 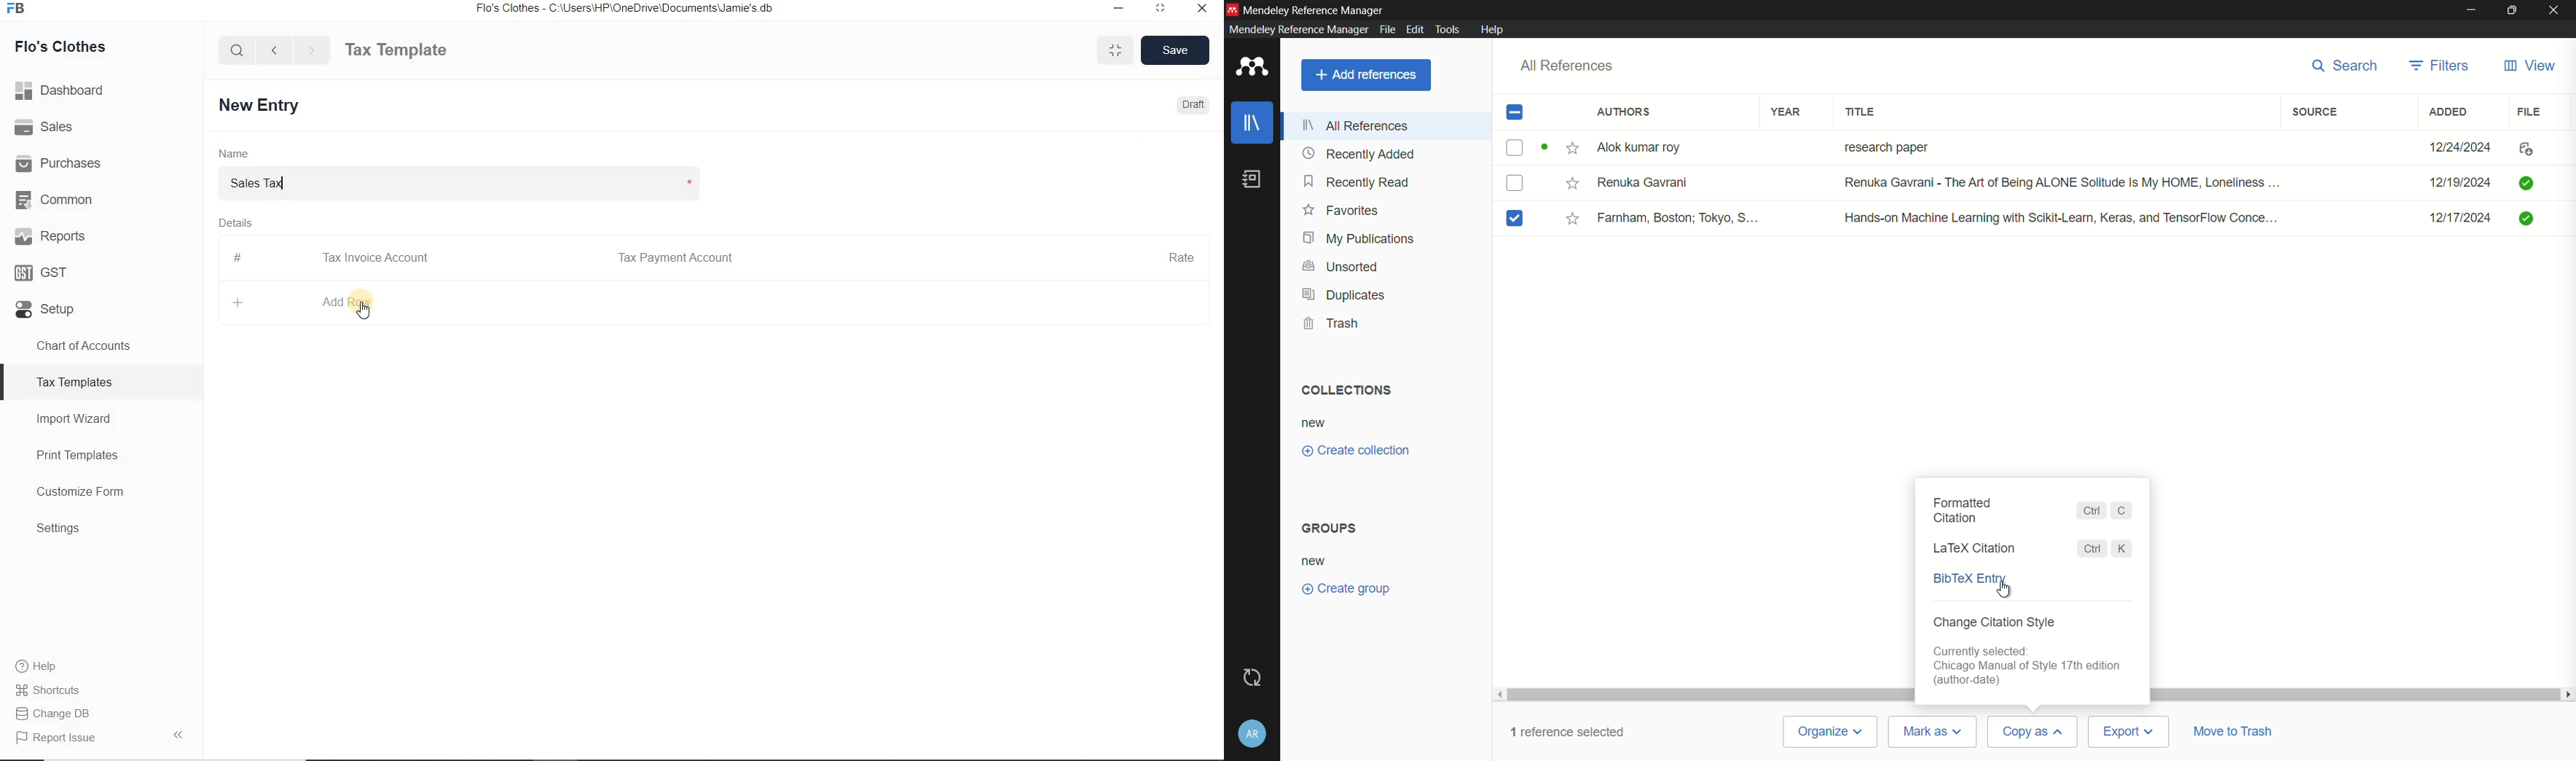 I want to click on Chart of Accounts, so click(x=101, y=346).